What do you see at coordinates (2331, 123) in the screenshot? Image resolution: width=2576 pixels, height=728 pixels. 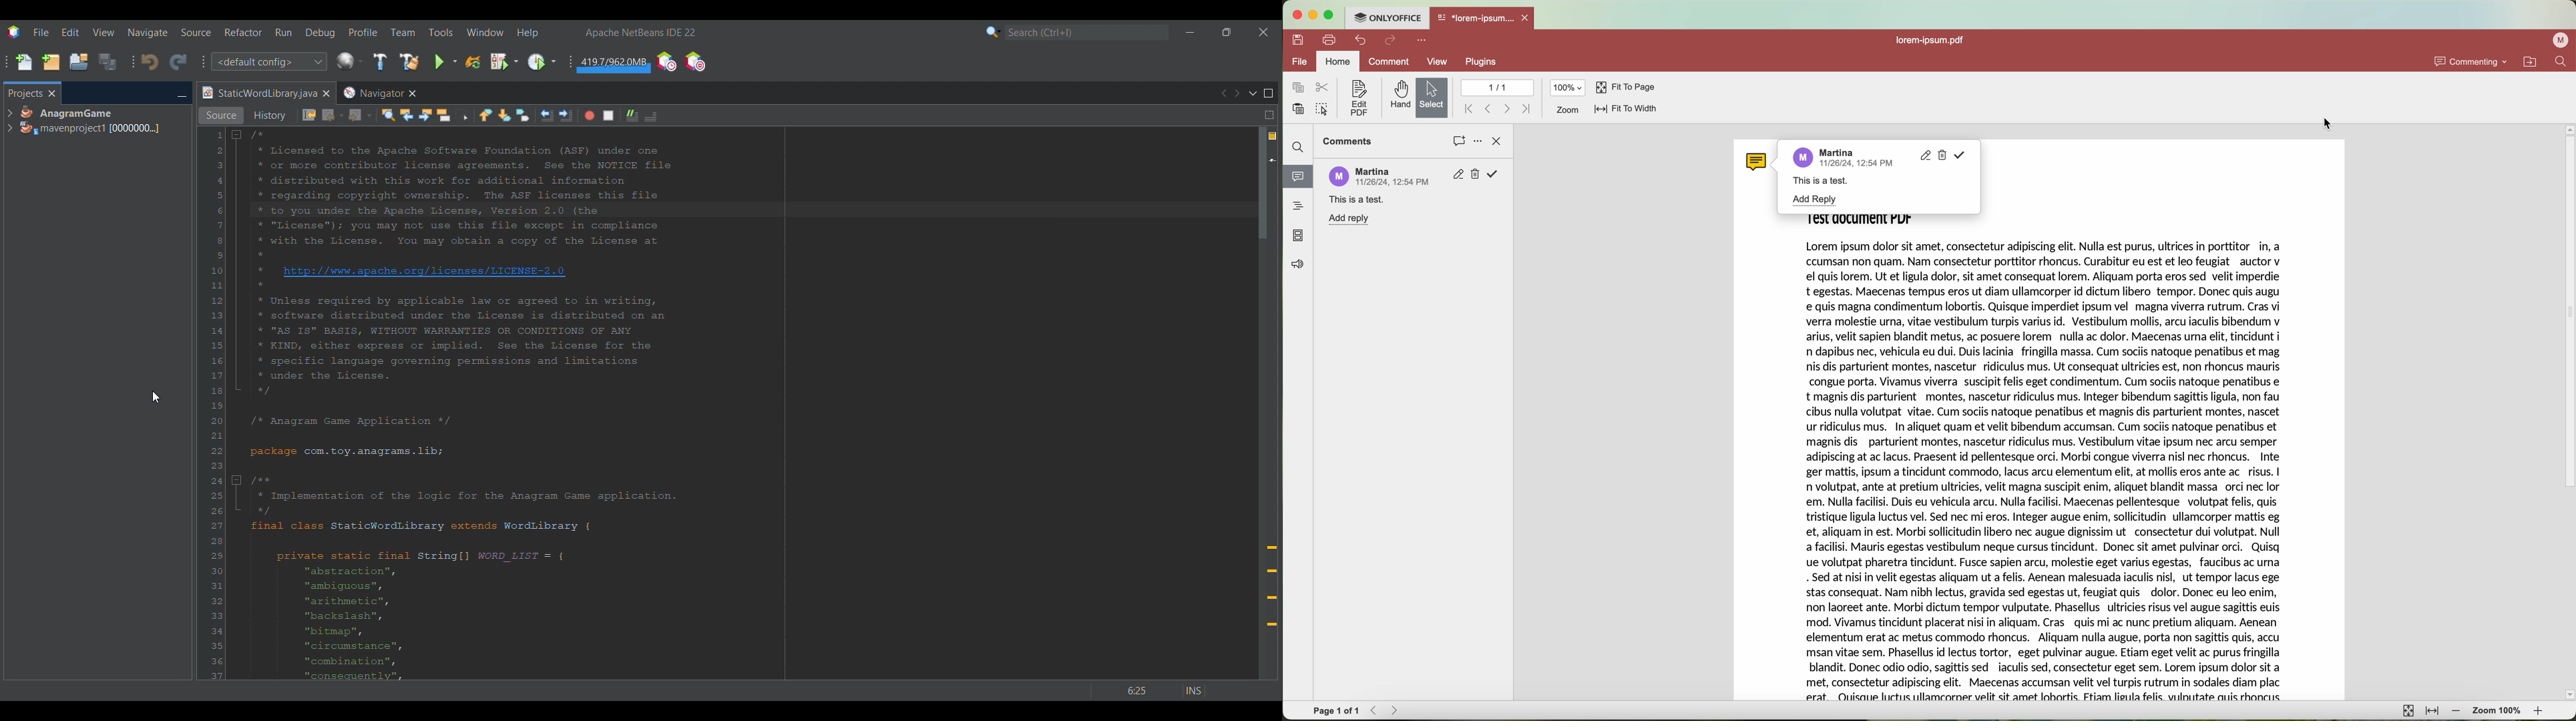 I see `cursor` at bounding box center [2331, 123].